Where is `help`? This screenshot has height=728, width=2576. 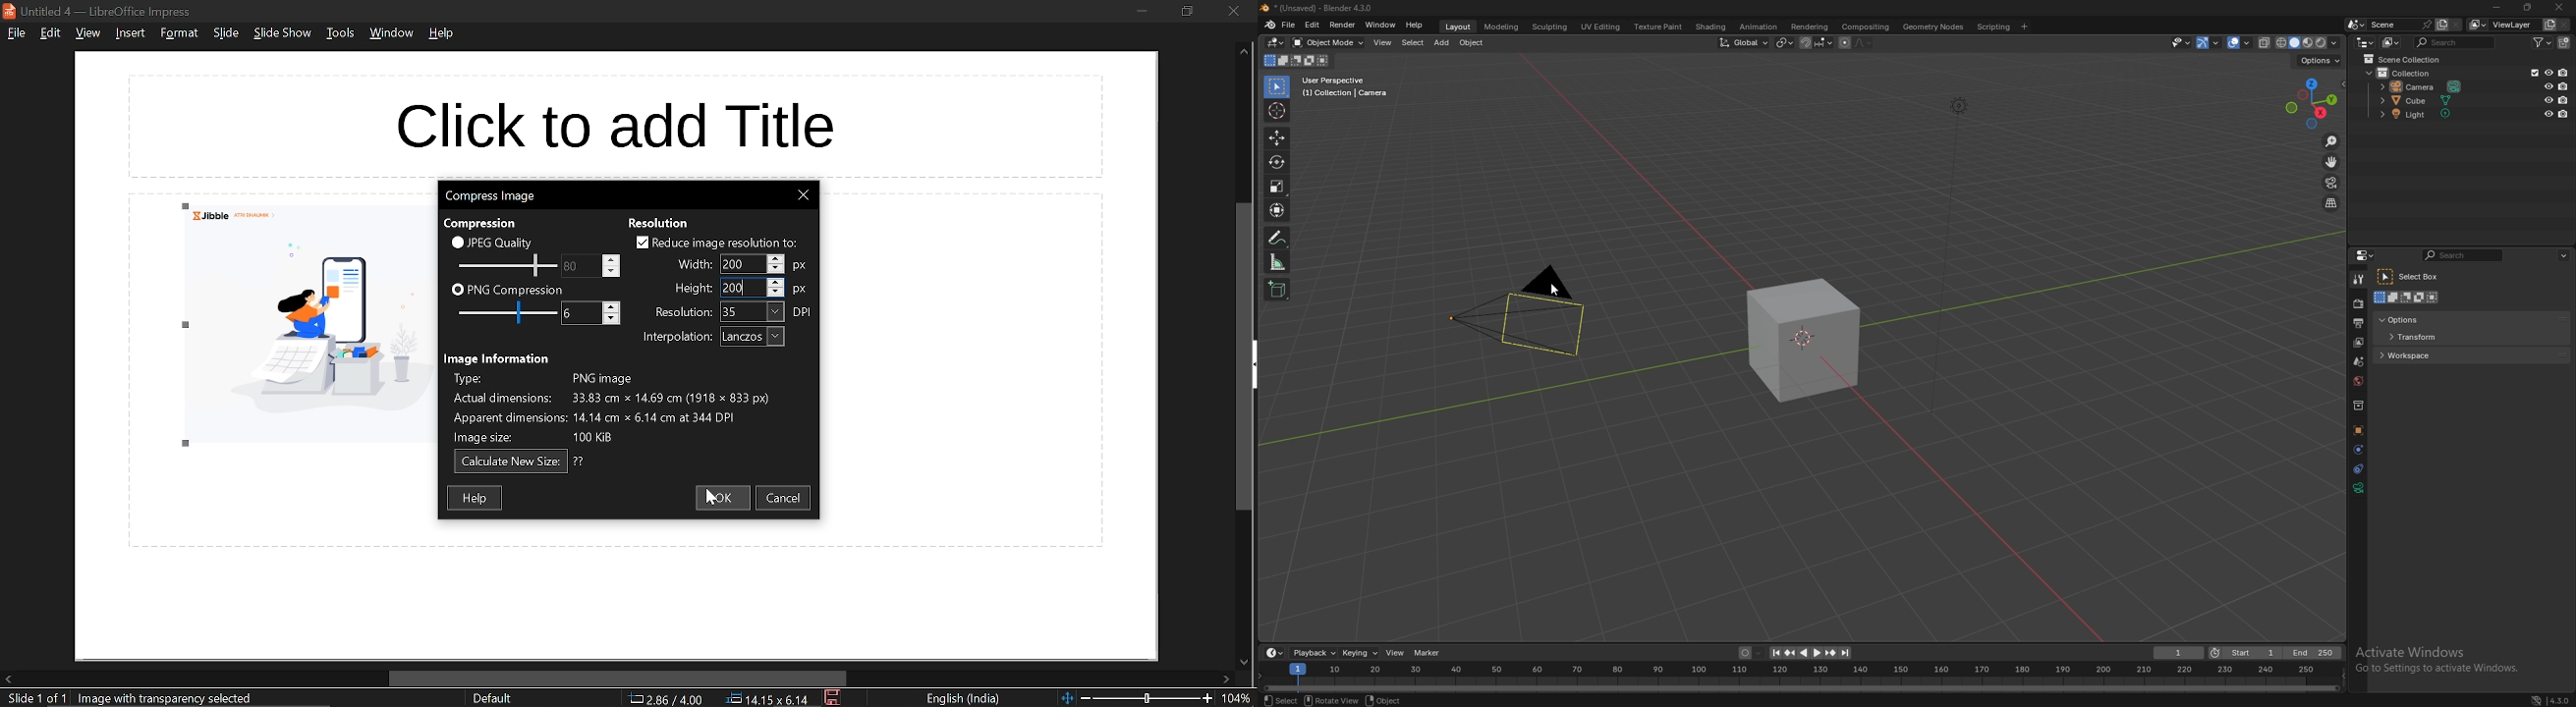 help is located at coordinates (476, 497).